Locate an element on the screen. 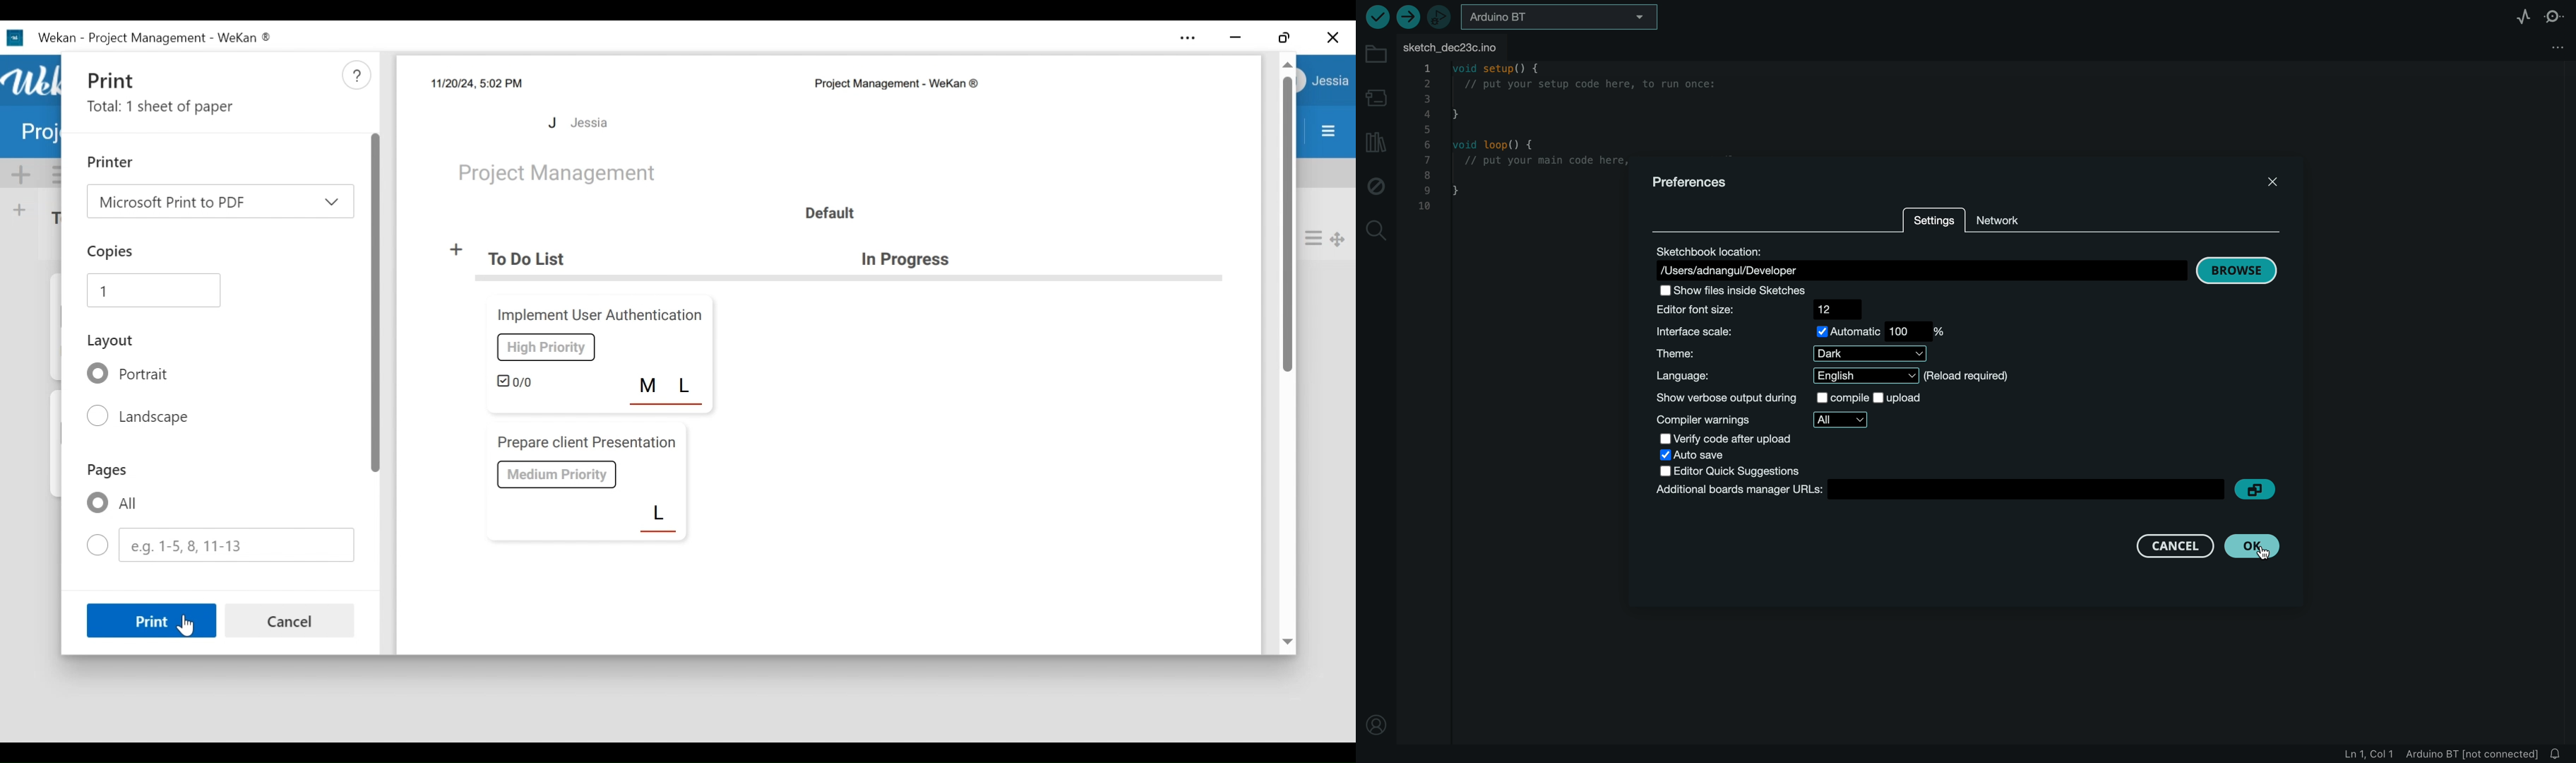 This screenshot has width=2576, height=784. member is located at coordinates (659, 515).